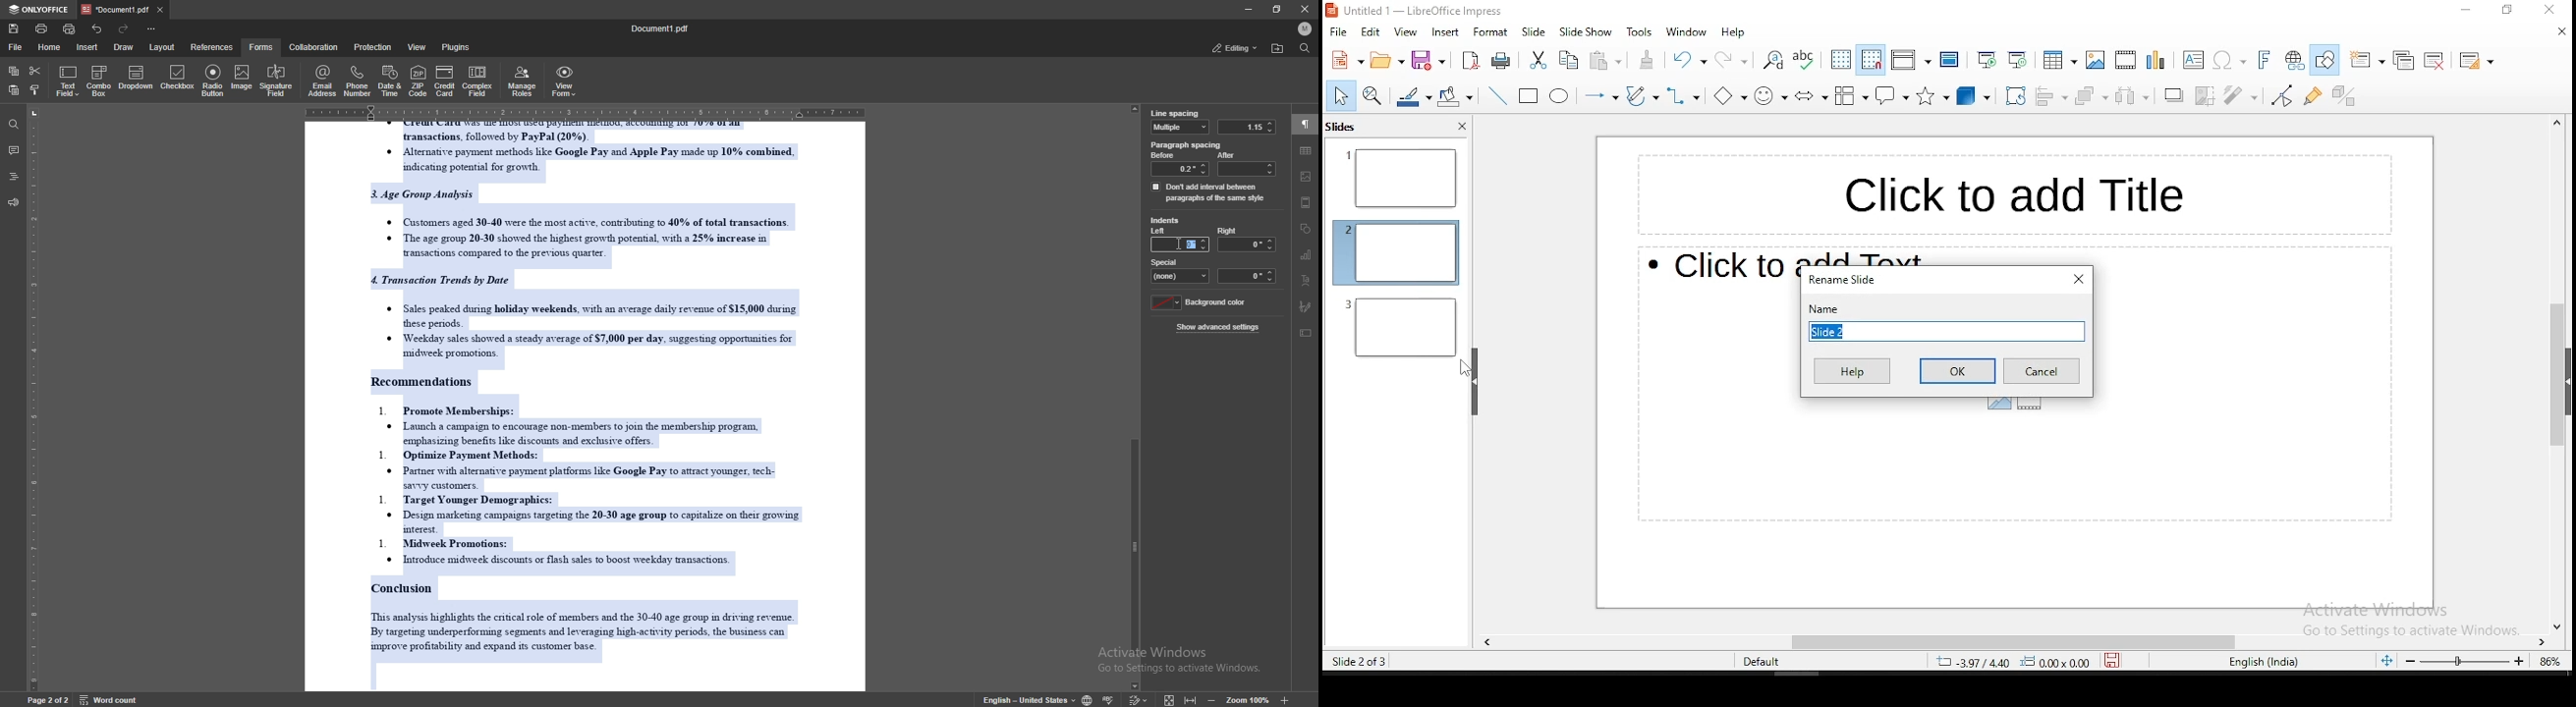 This screenshot has width=2576, height=728. What do you see at coordinates (160, 9) in the screenshot?
I see `close tab` at bounding box center [160, 9].